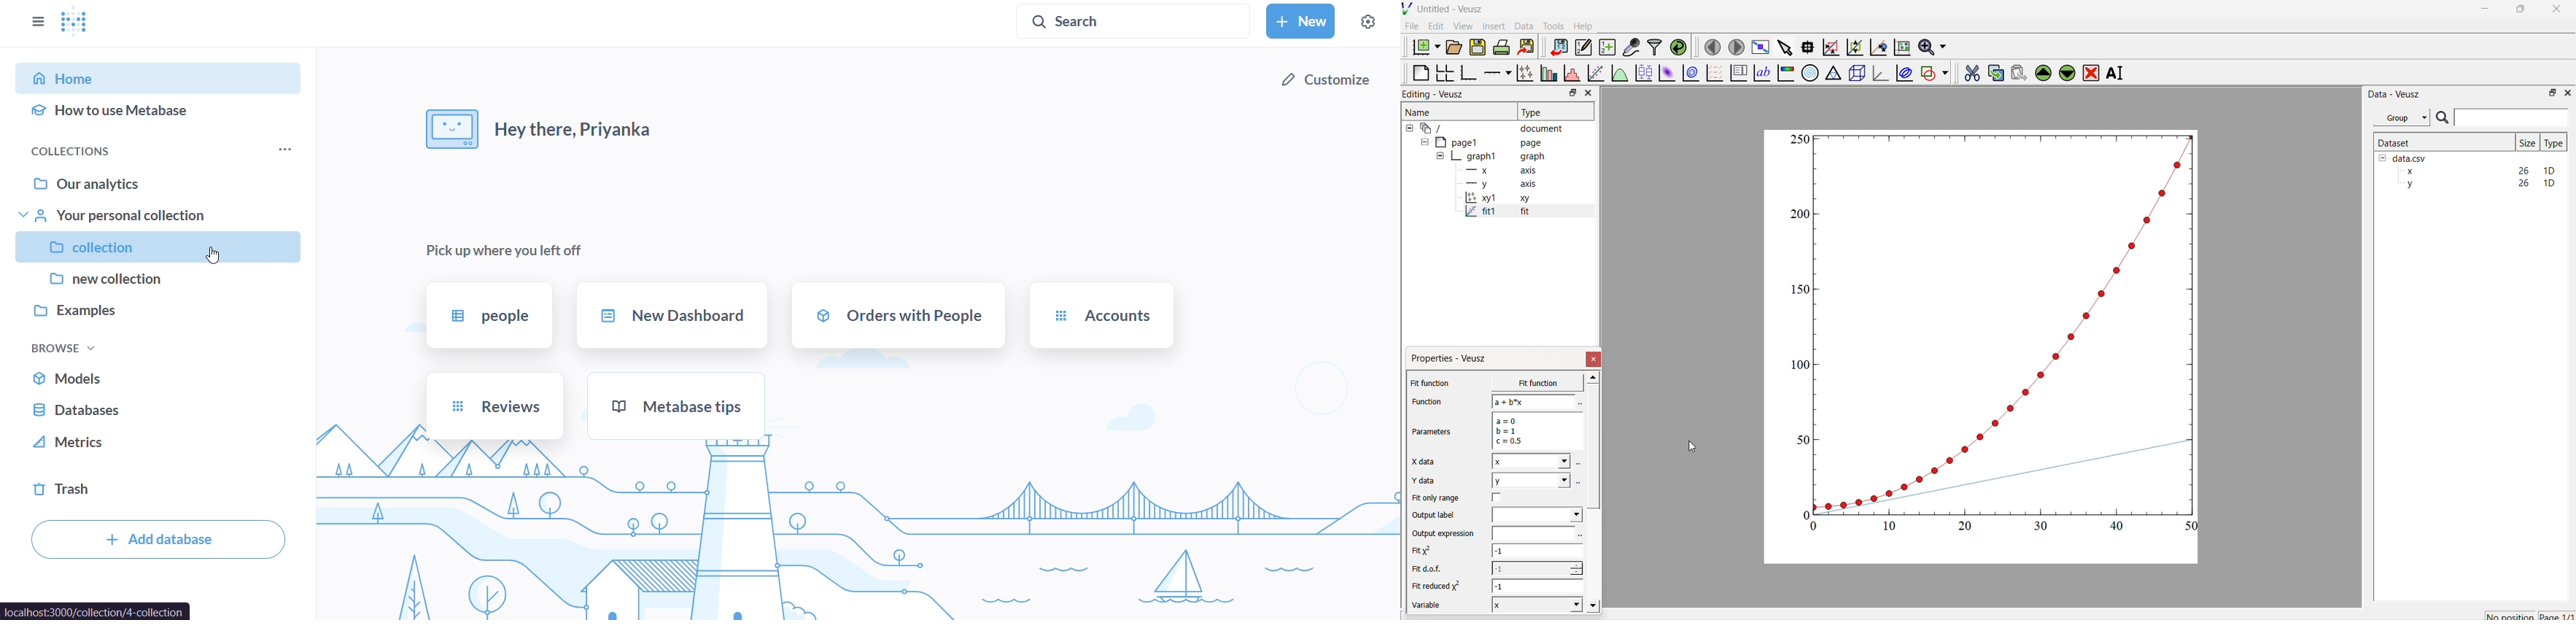 This screenshot has height=644, width=2576. What do you see at coordinates (1547, 74) in the screenshot?
I see `Plot bar charts` at bounding box center [1547, 74].